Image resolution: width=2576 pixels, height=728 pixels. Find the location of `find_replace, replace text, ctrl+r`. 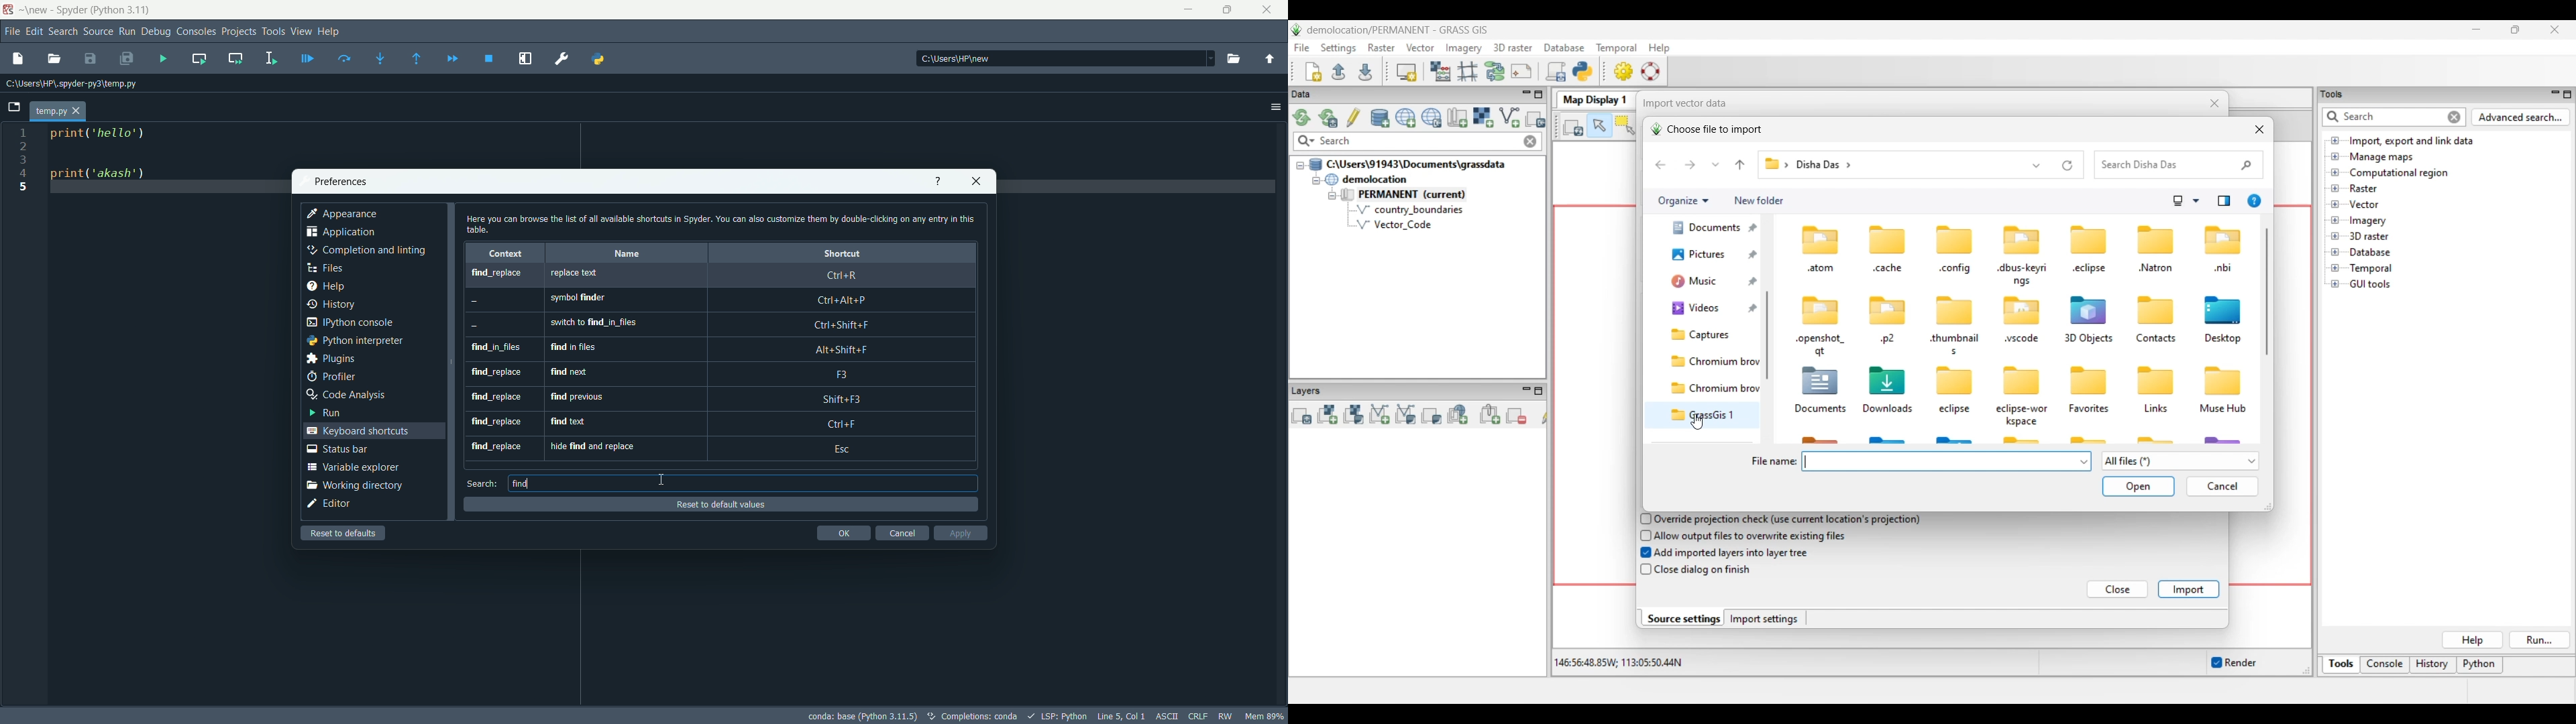

find_replace, replace text, ctrl+r is located at coordinates (710, 276).